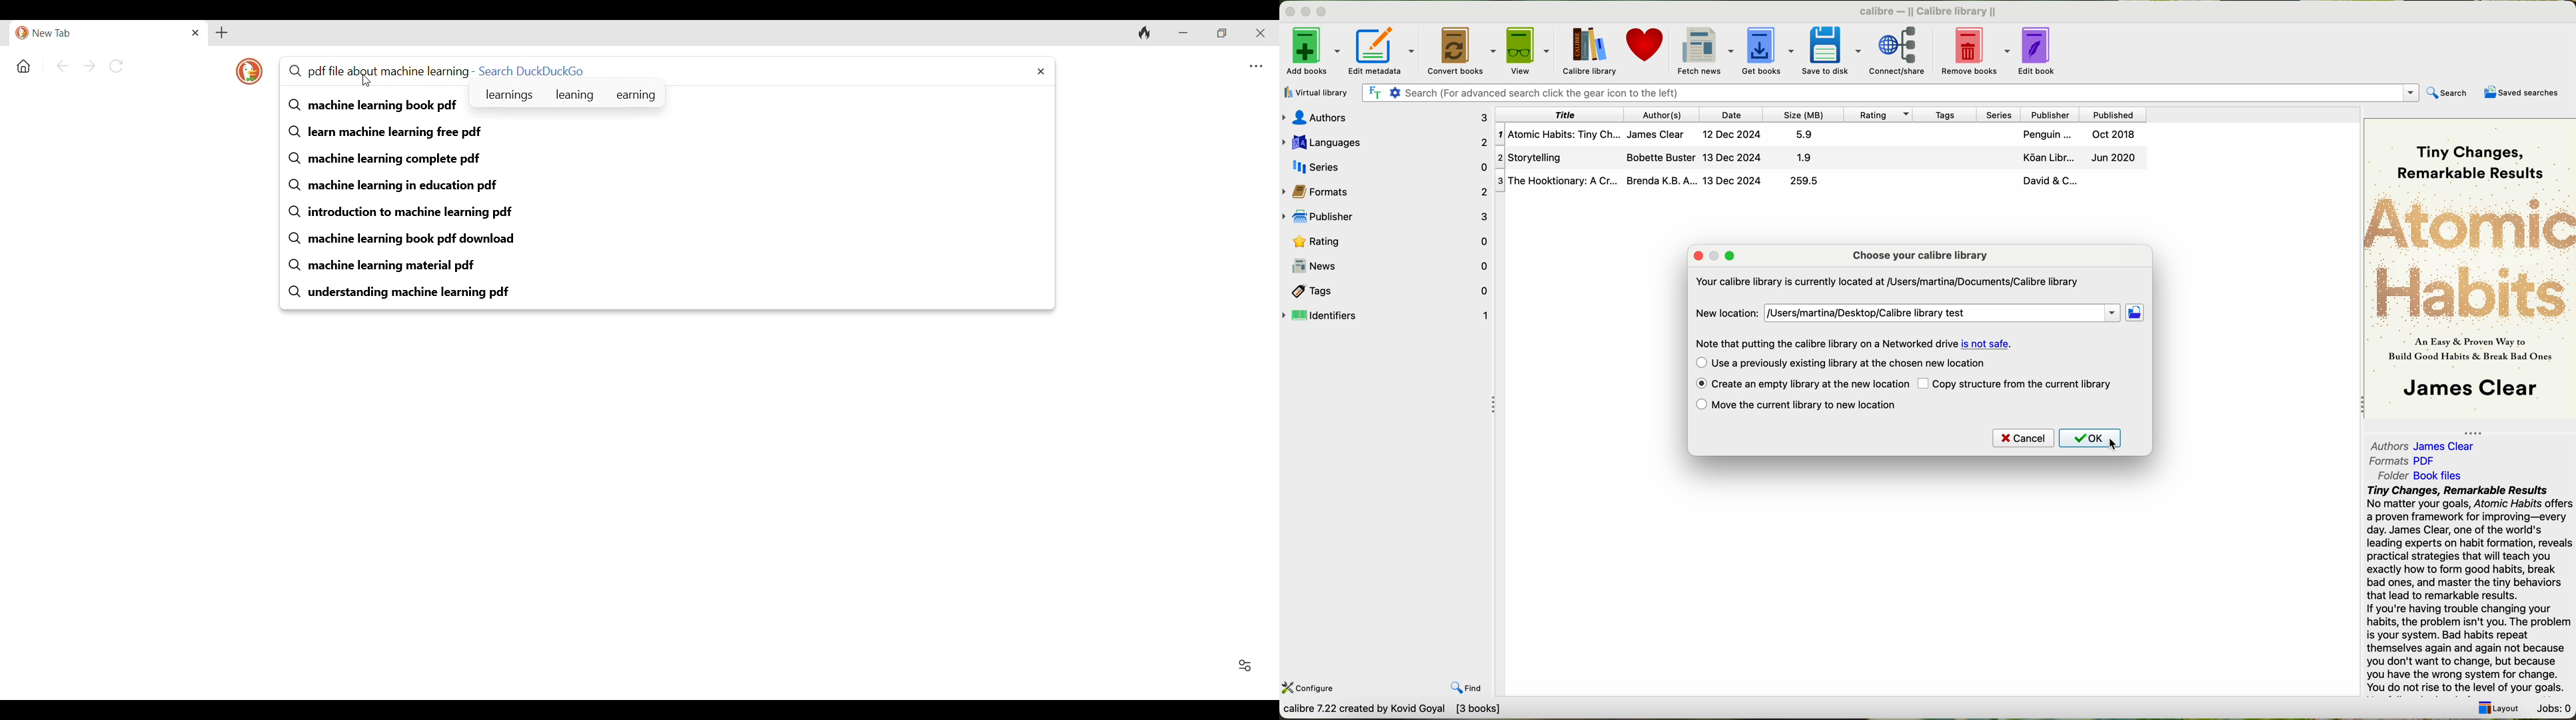  Describe the element at coordinates (1704, 50) in the screenshot. I see `fetch news` at that location.